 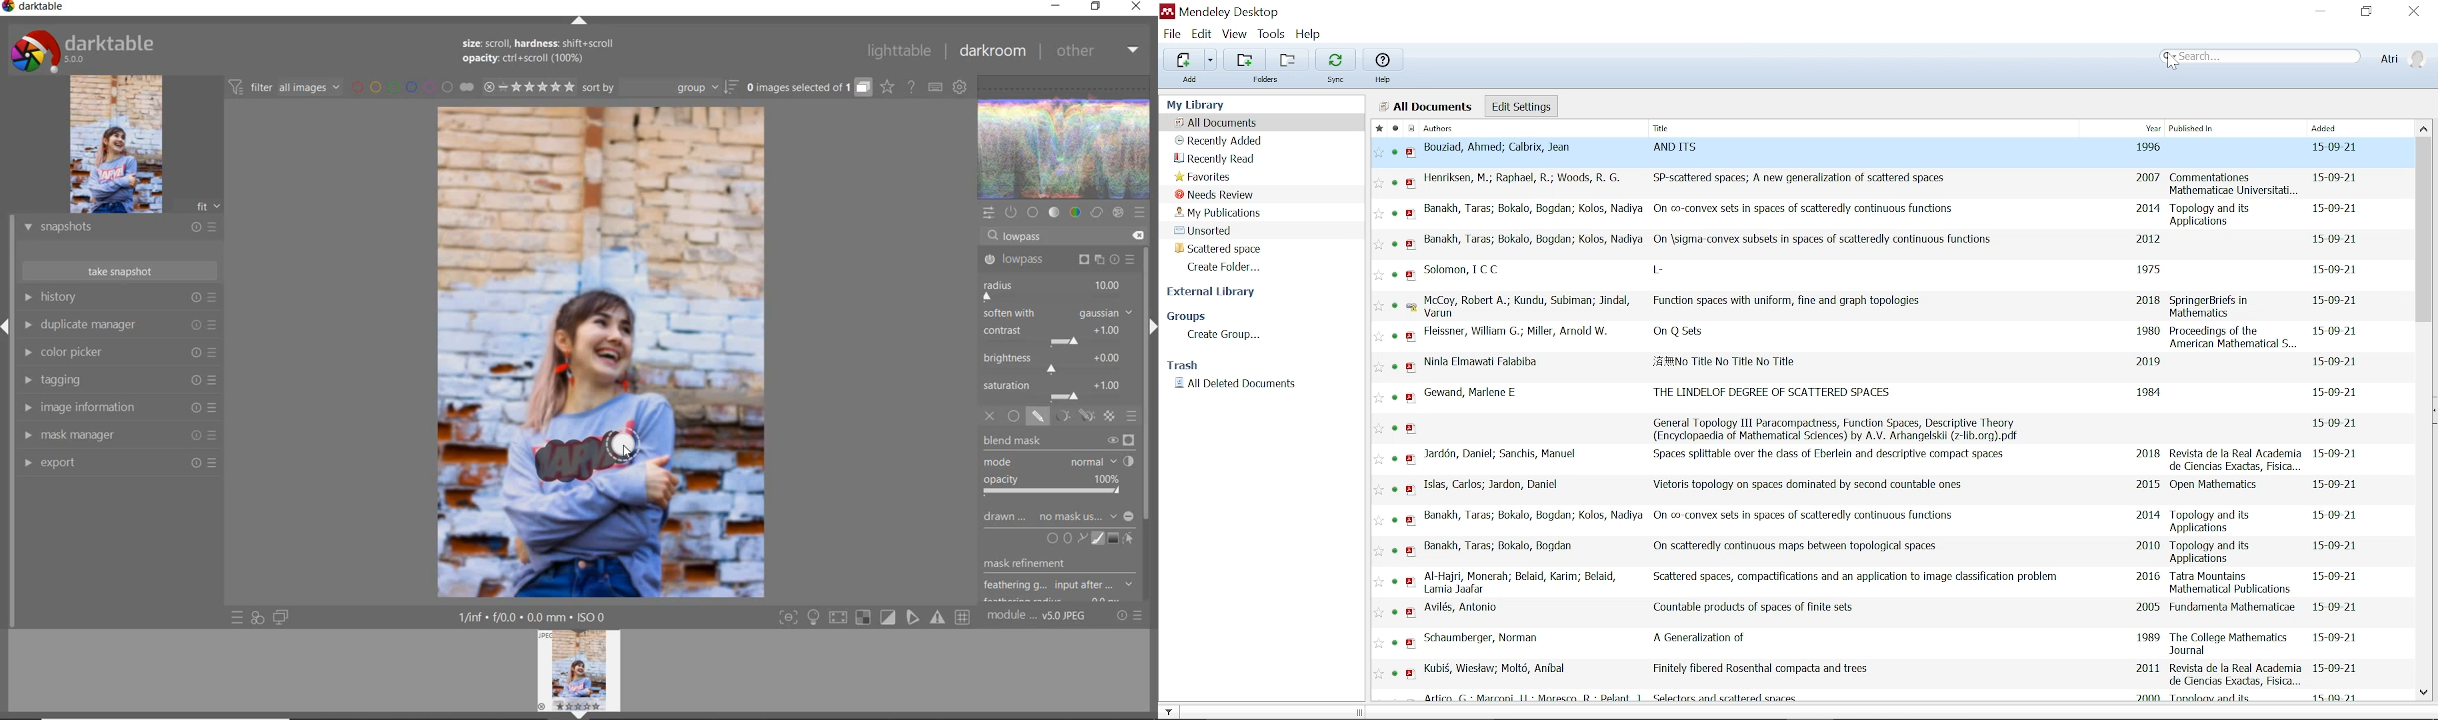 What do you see at coordinates (1264, 79) in the screenshot?
I see `Folders` at bounding box center [1264, 79].